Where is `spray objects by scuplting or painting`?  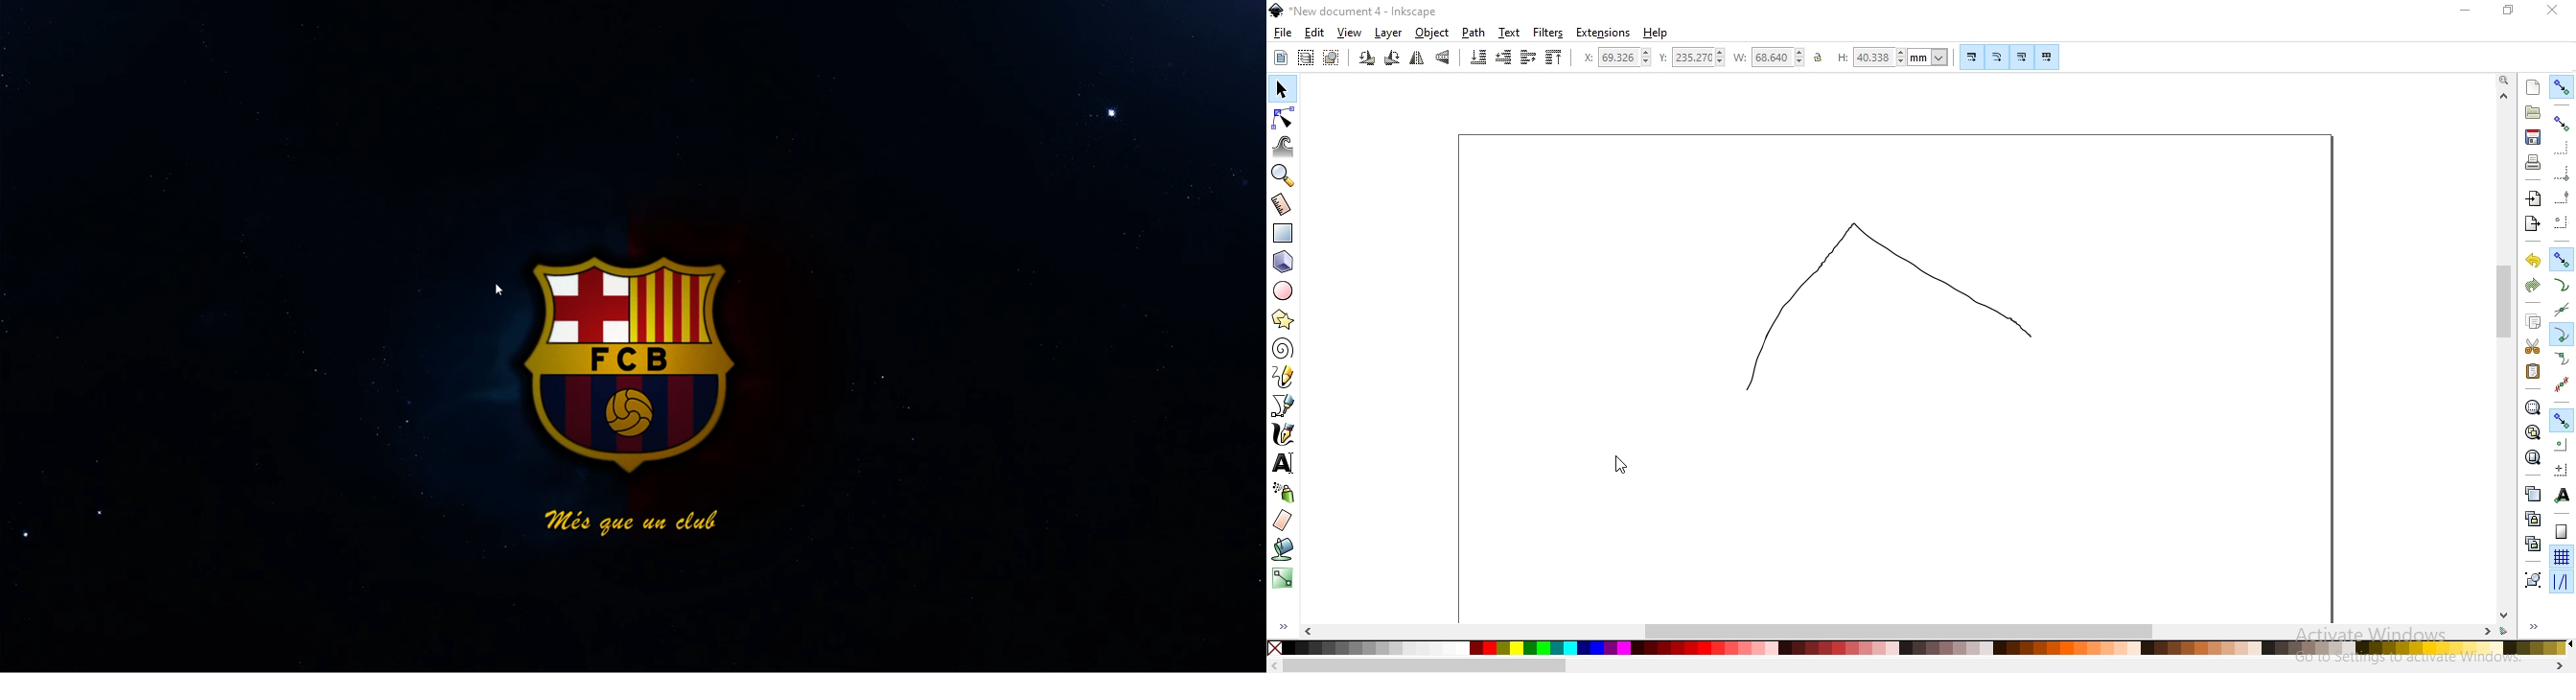 spray objects by scuplting or painting is located at coordinates (1285, 492).